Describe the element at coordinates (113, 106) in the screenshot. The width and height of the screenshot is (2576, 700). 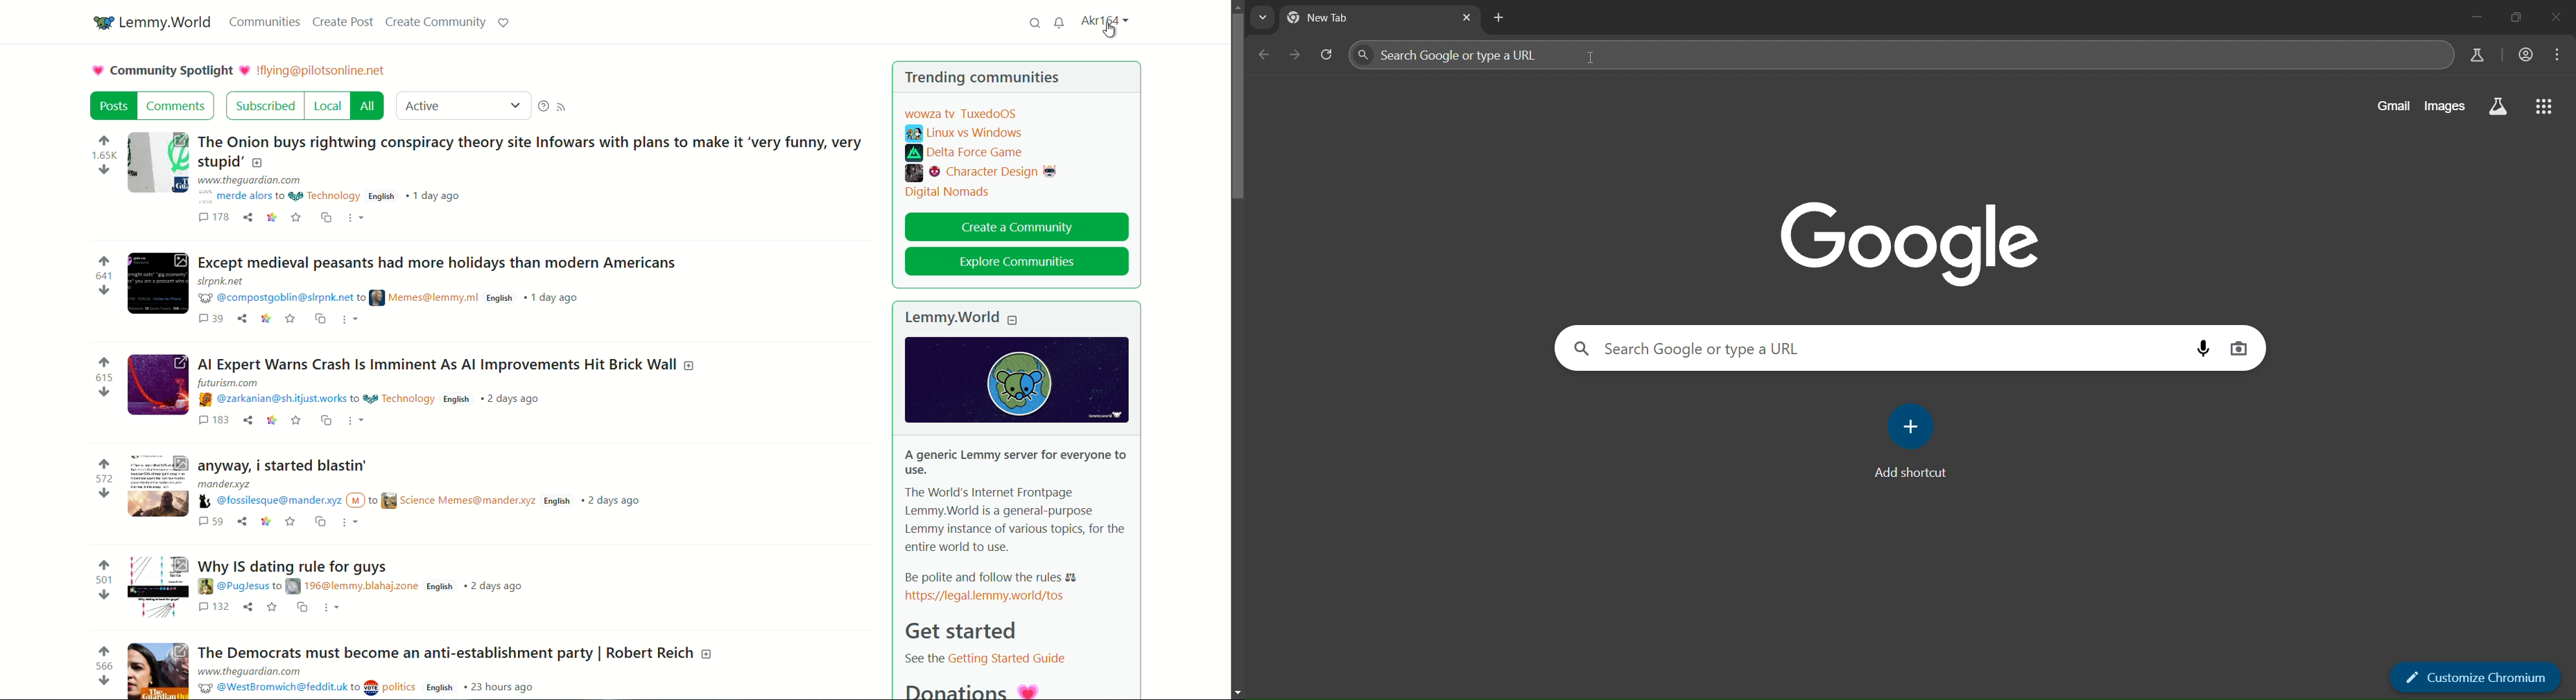
I see `post` at that location.